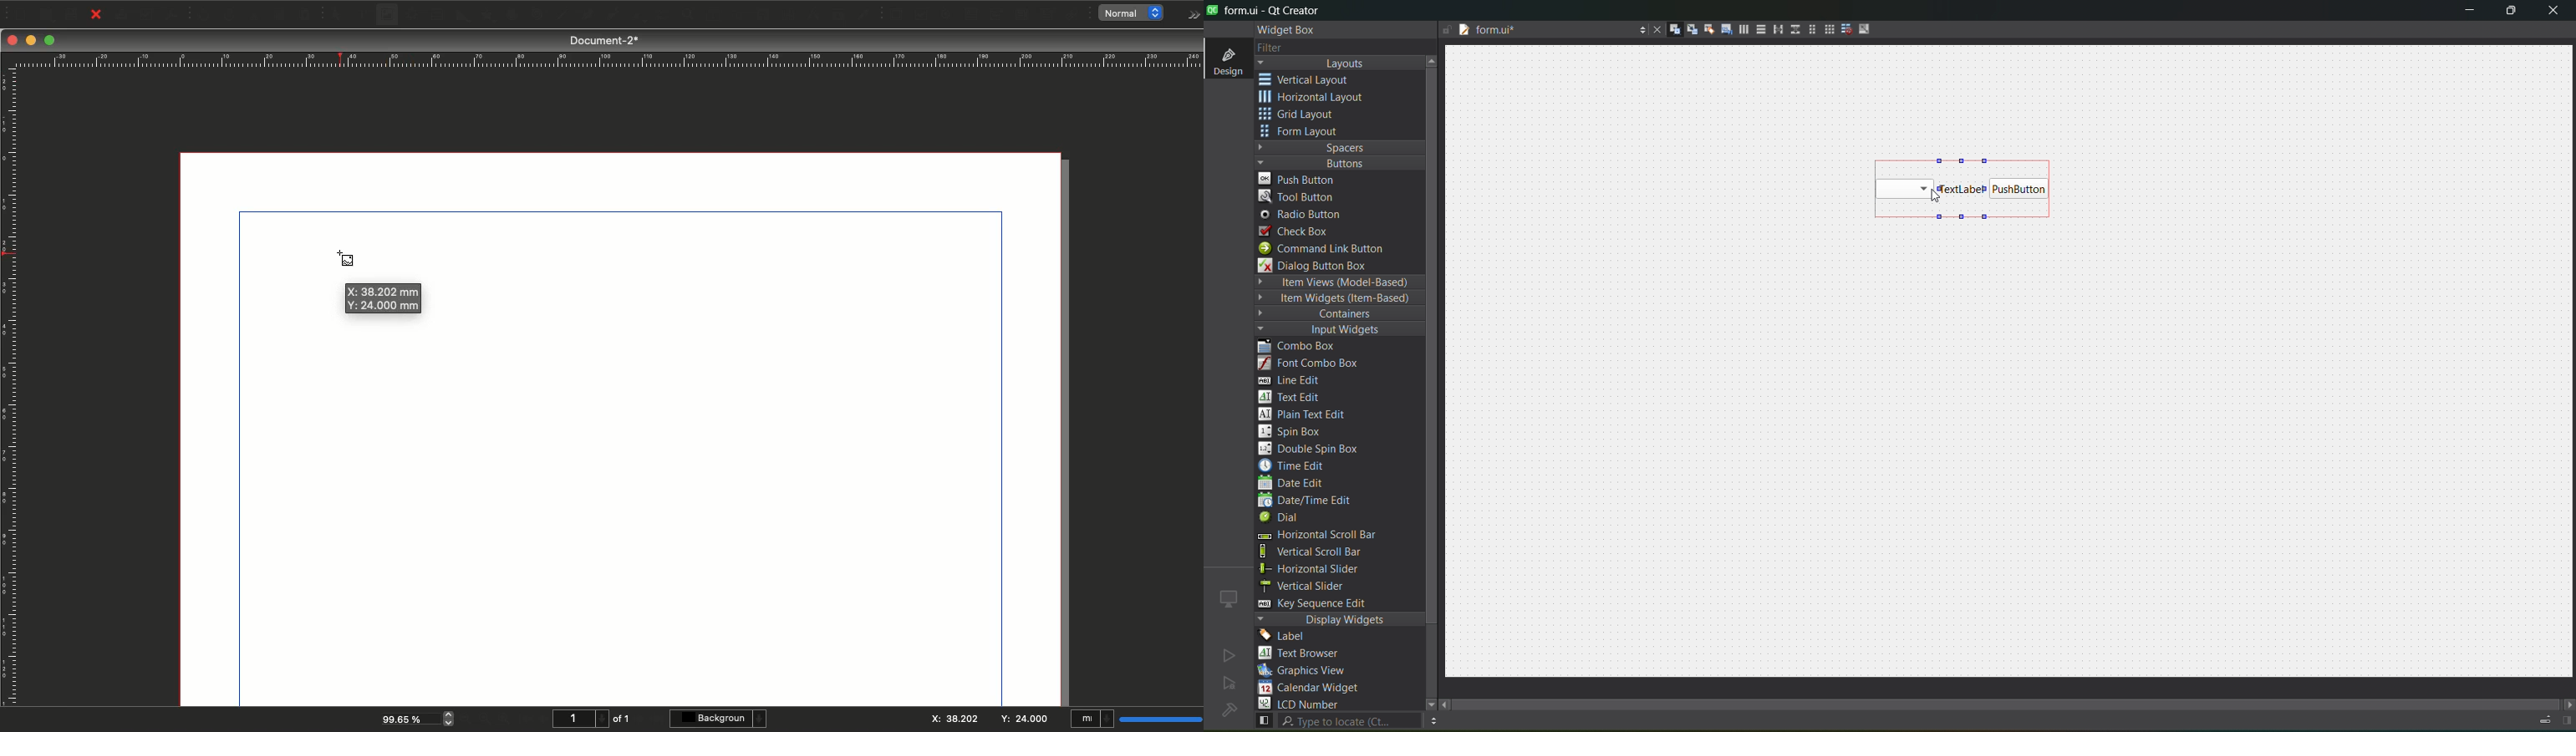 The height and width of the screenshot is (756, 2576). I want to click on edit signals, so click(1686, 29).